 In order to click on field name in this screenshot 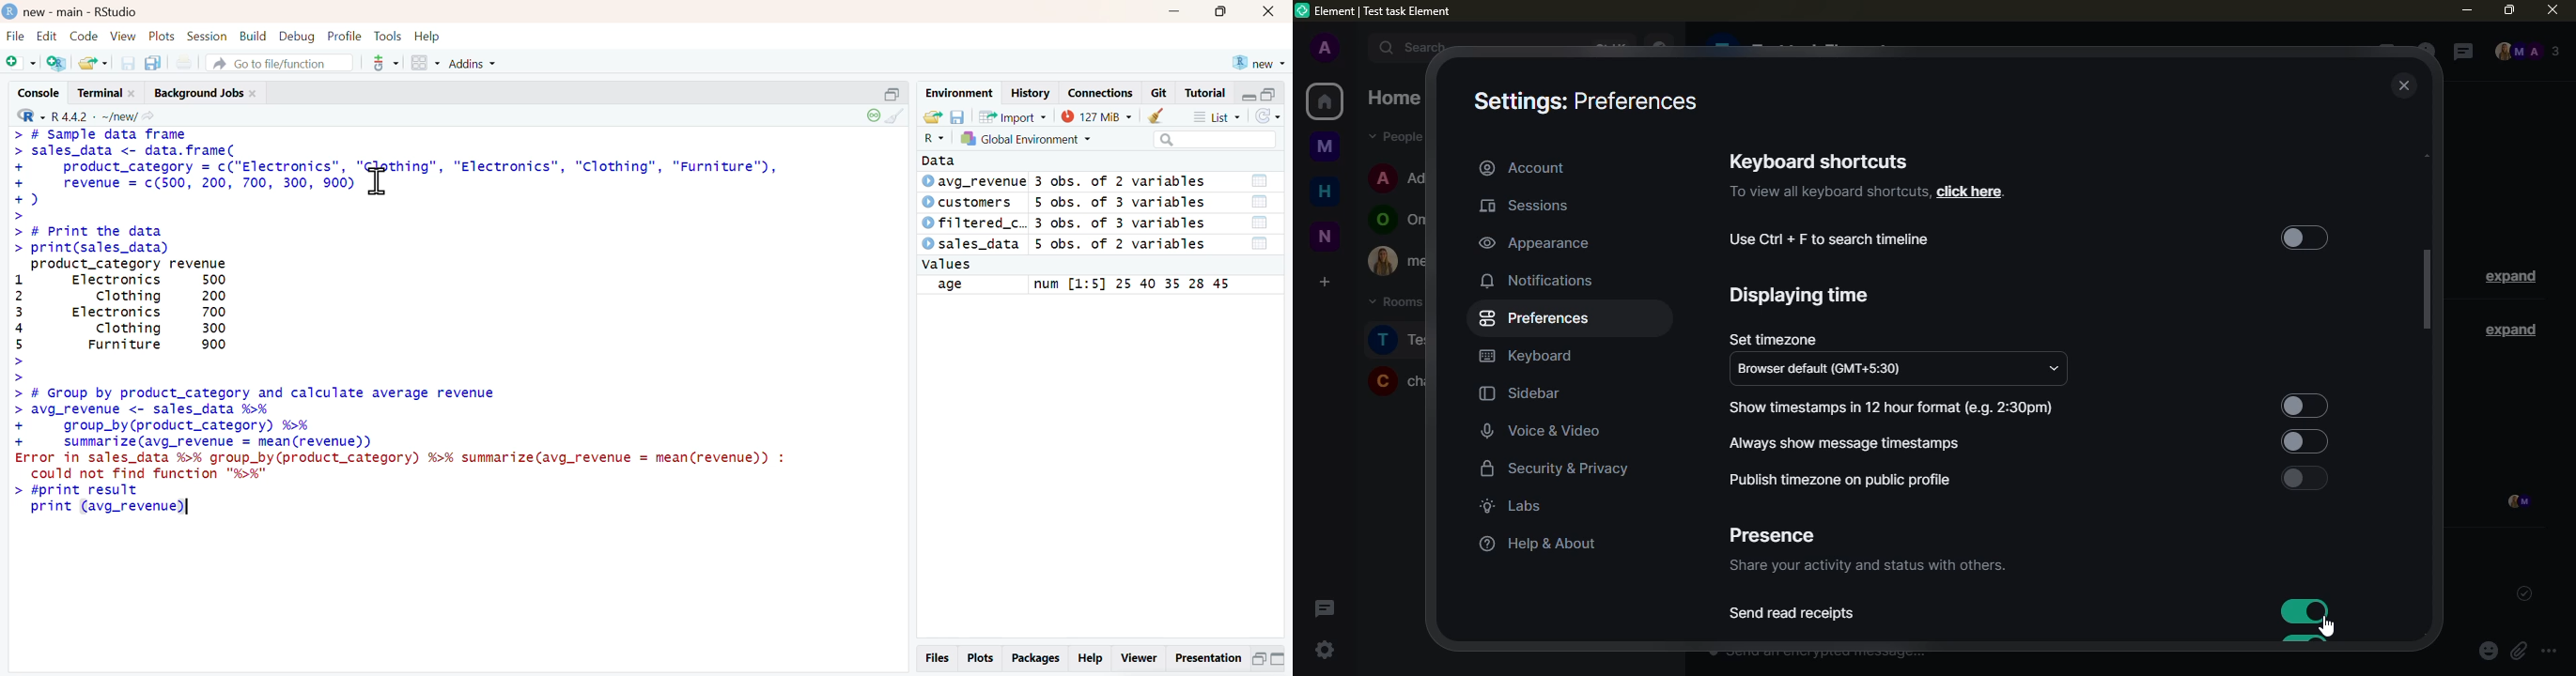, I will do `click(972, 285)`.